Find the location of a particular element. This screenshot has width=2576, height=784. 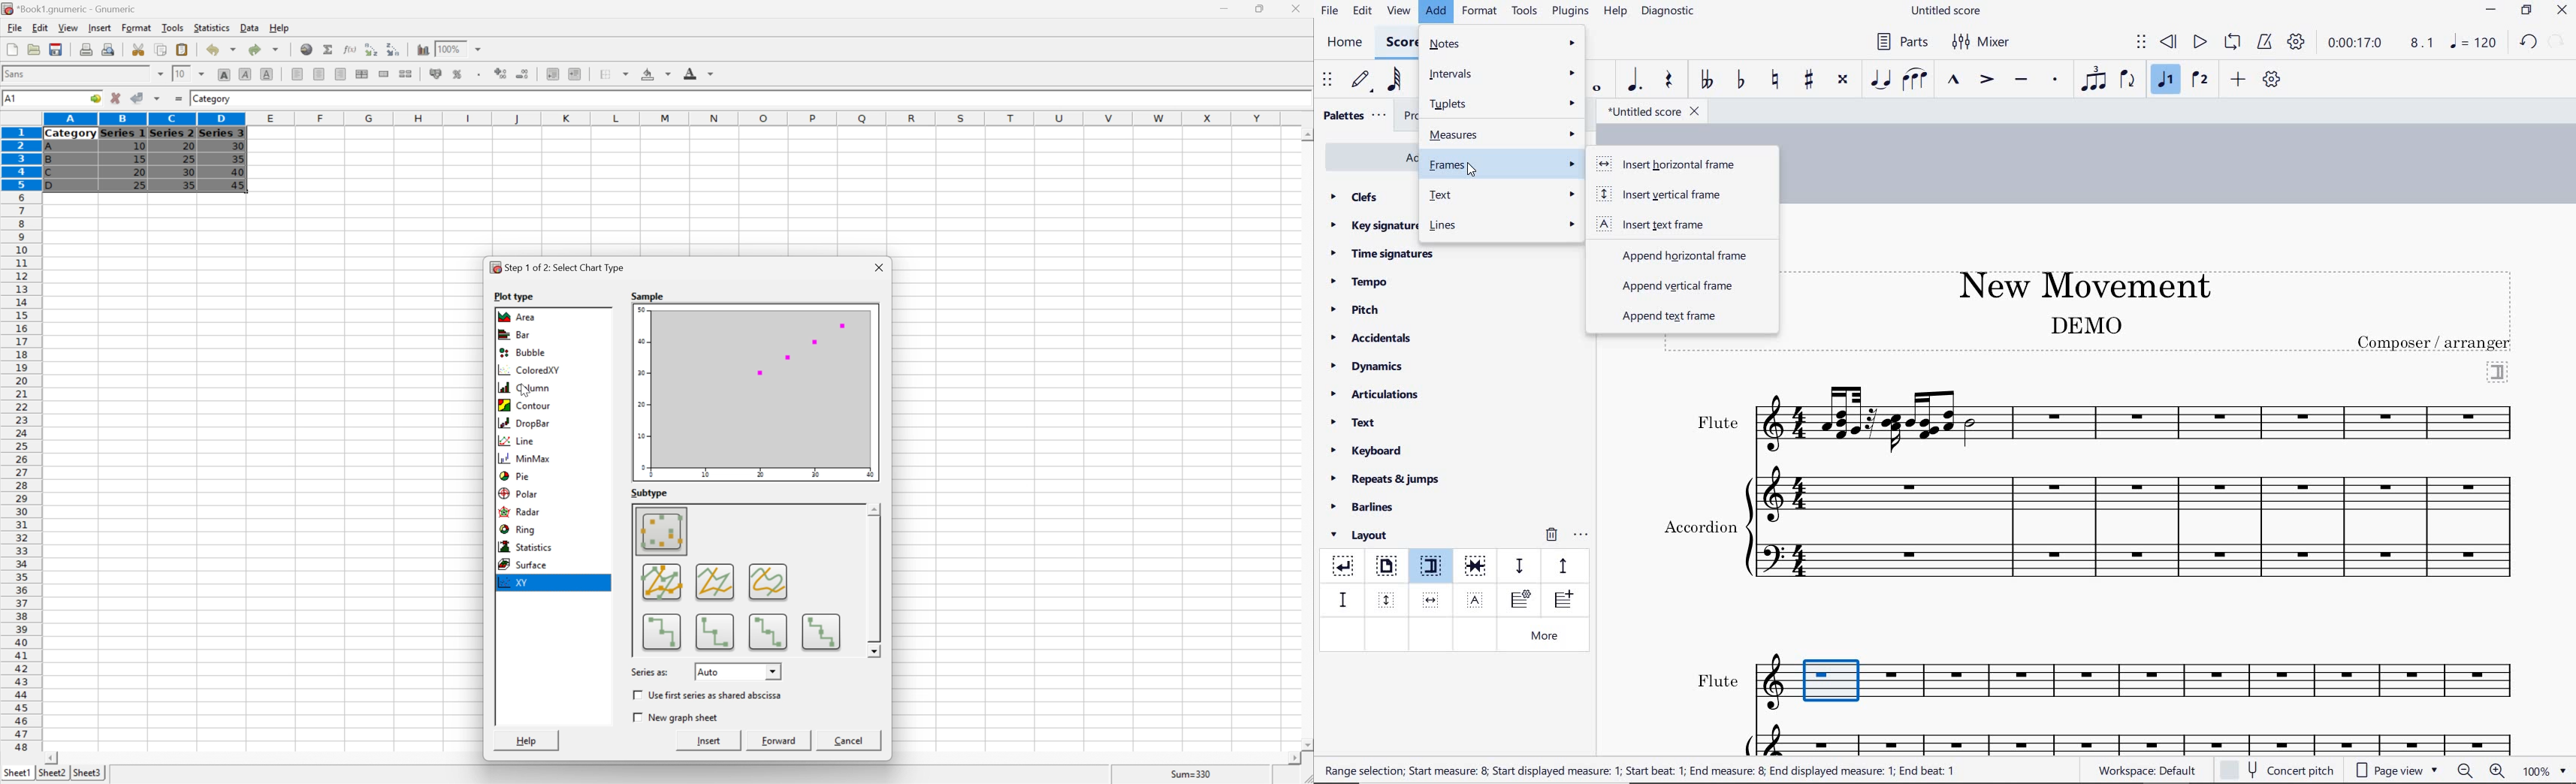

Split merged ranges of cells is located at coordinates (406, 74).